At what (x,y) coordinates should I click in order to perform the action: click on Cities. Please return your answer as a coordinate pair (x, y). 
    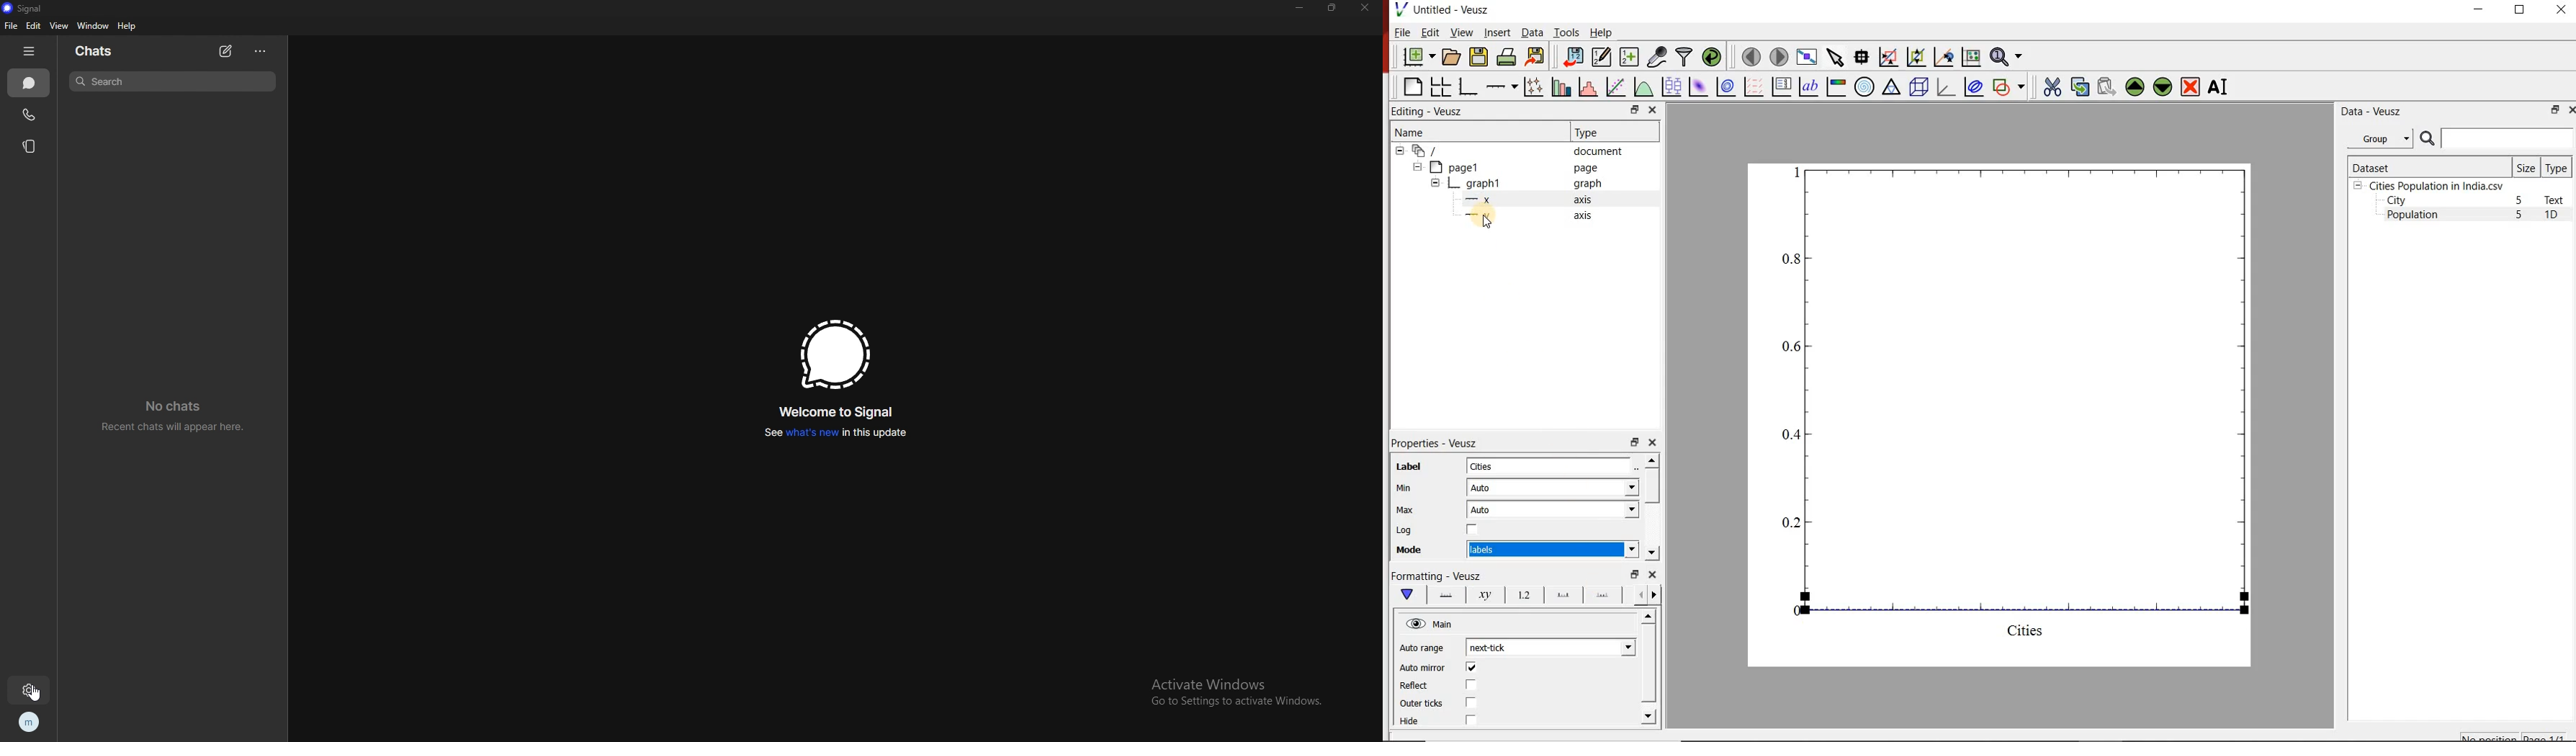
    Looking at the image, I should click on (1553, 466).